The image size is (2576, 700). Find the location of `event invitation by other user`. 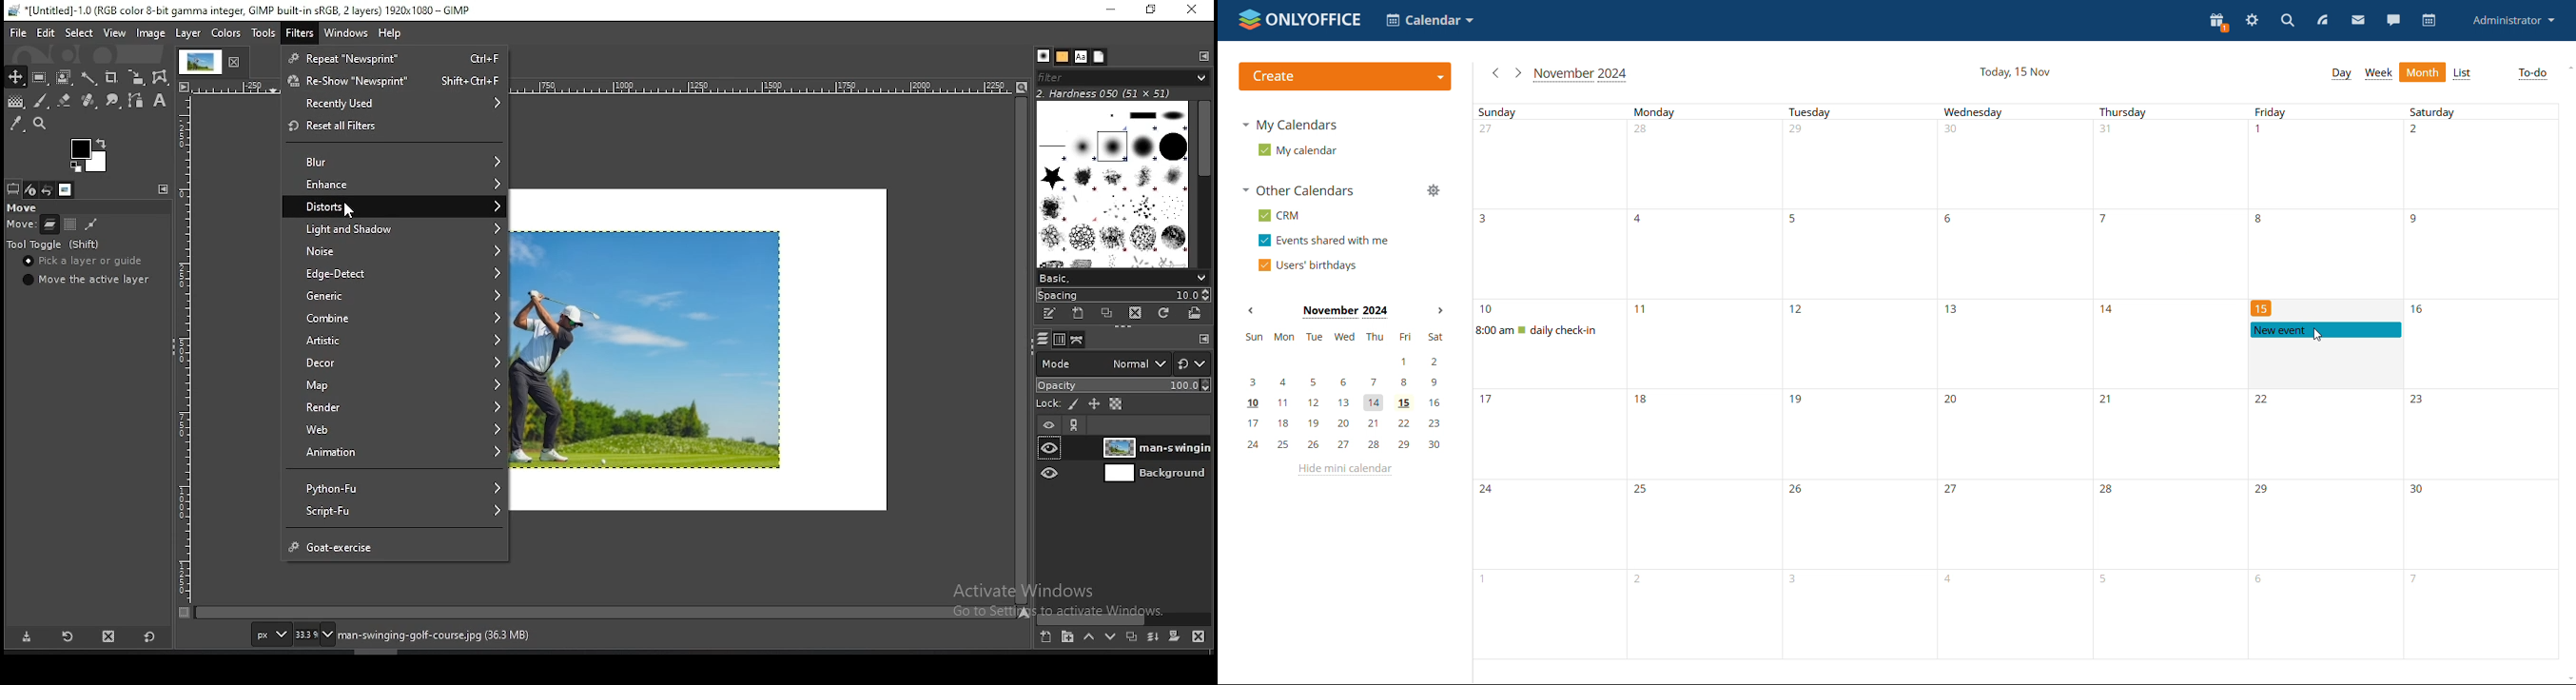

event invitation by other user is located at coordinates (2325, 330).